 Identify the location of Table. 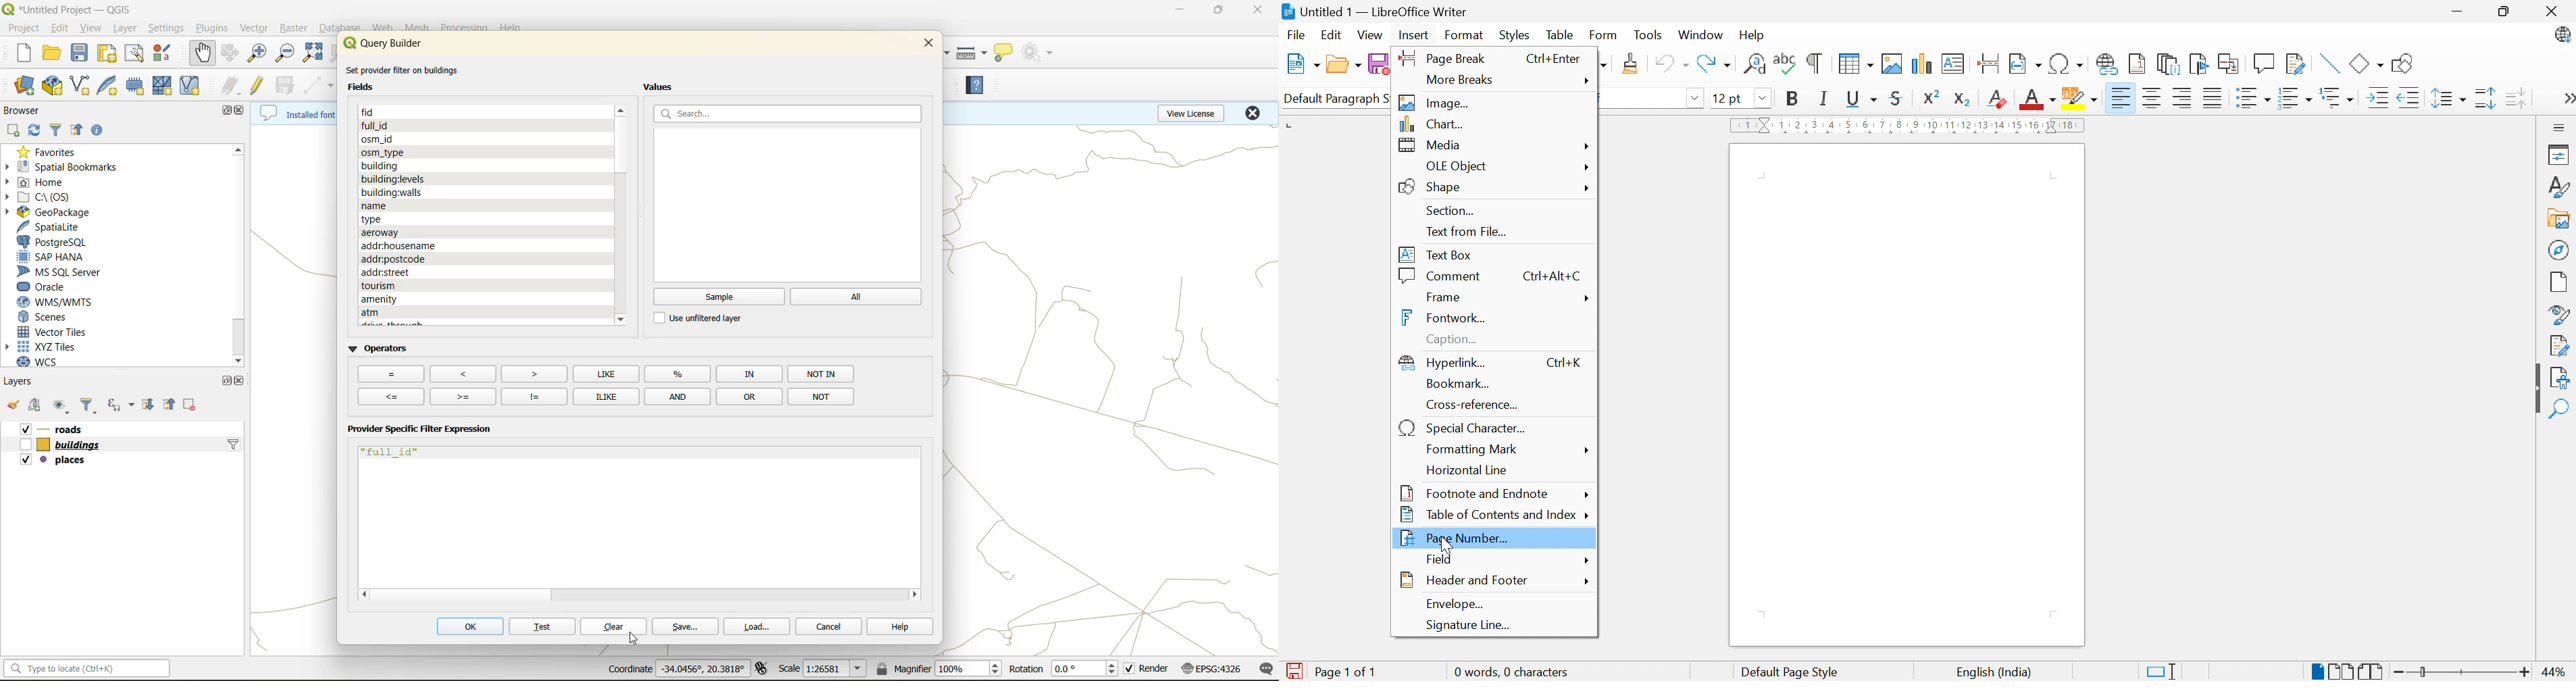
(1559, 34).